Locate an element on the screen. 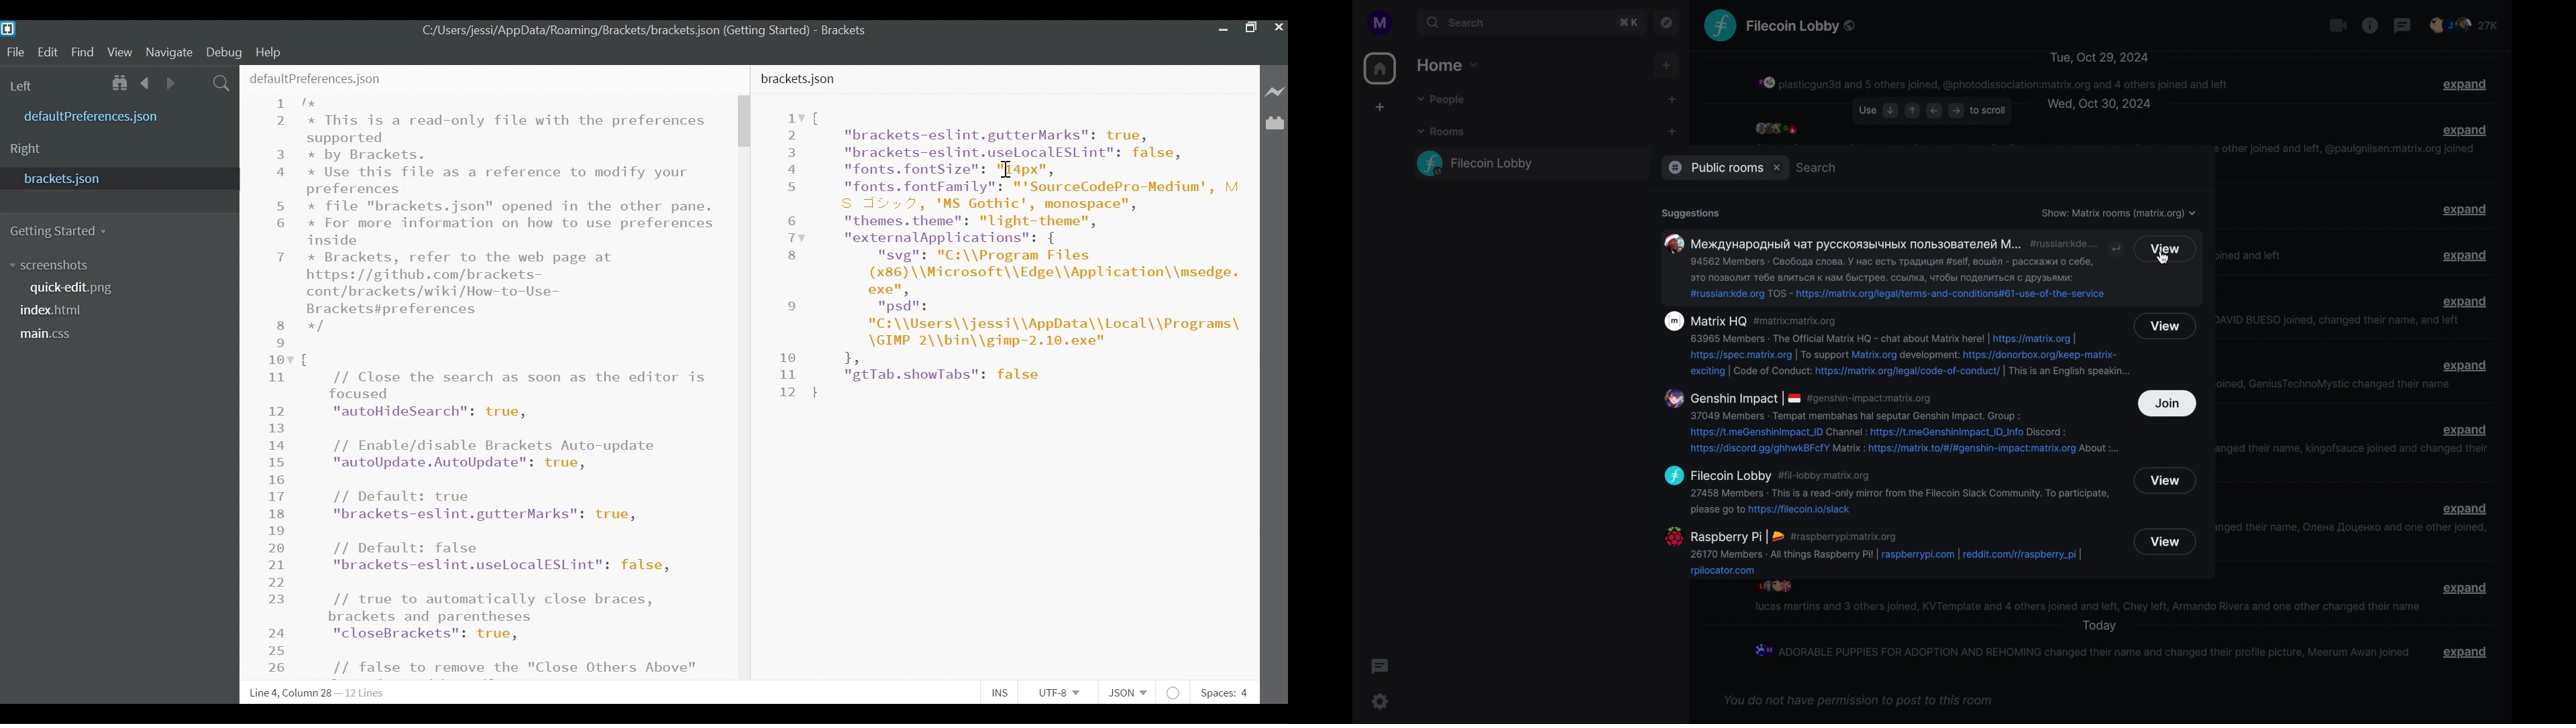  flecoin lobby display picture is located at coordinates (1720, 25).